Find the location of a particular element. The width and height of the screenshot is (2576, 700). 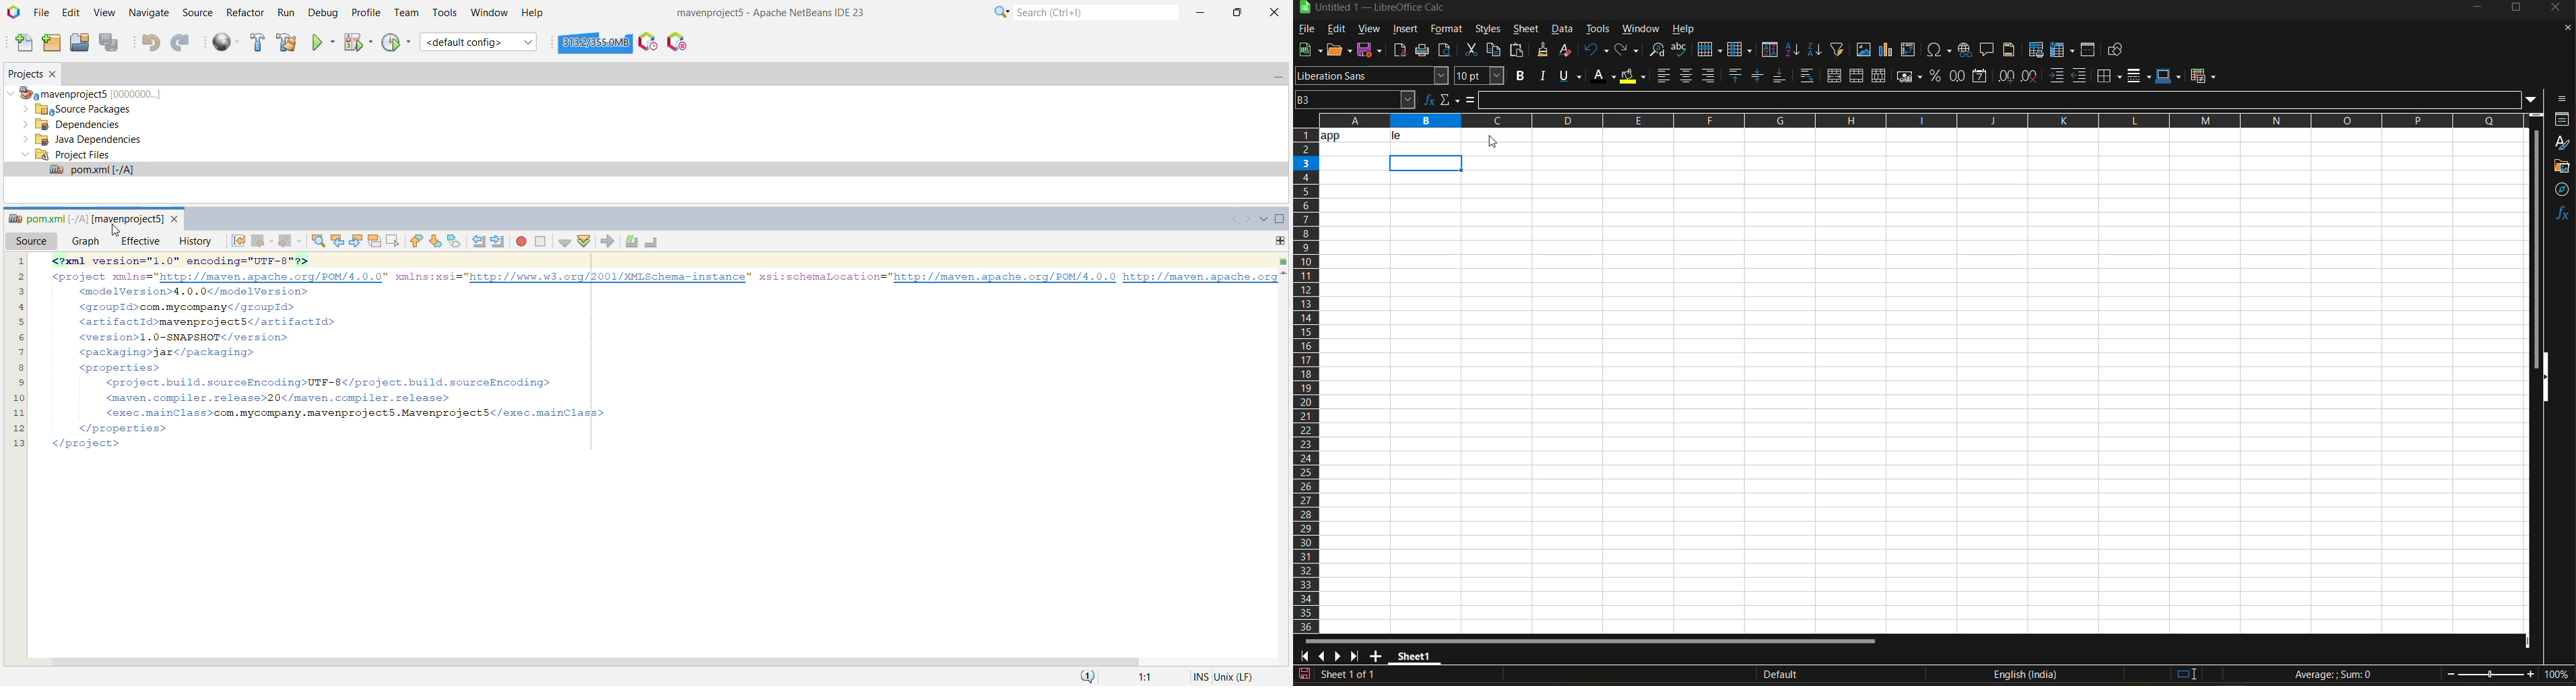

cursor is located at coordinates (1490, 144).